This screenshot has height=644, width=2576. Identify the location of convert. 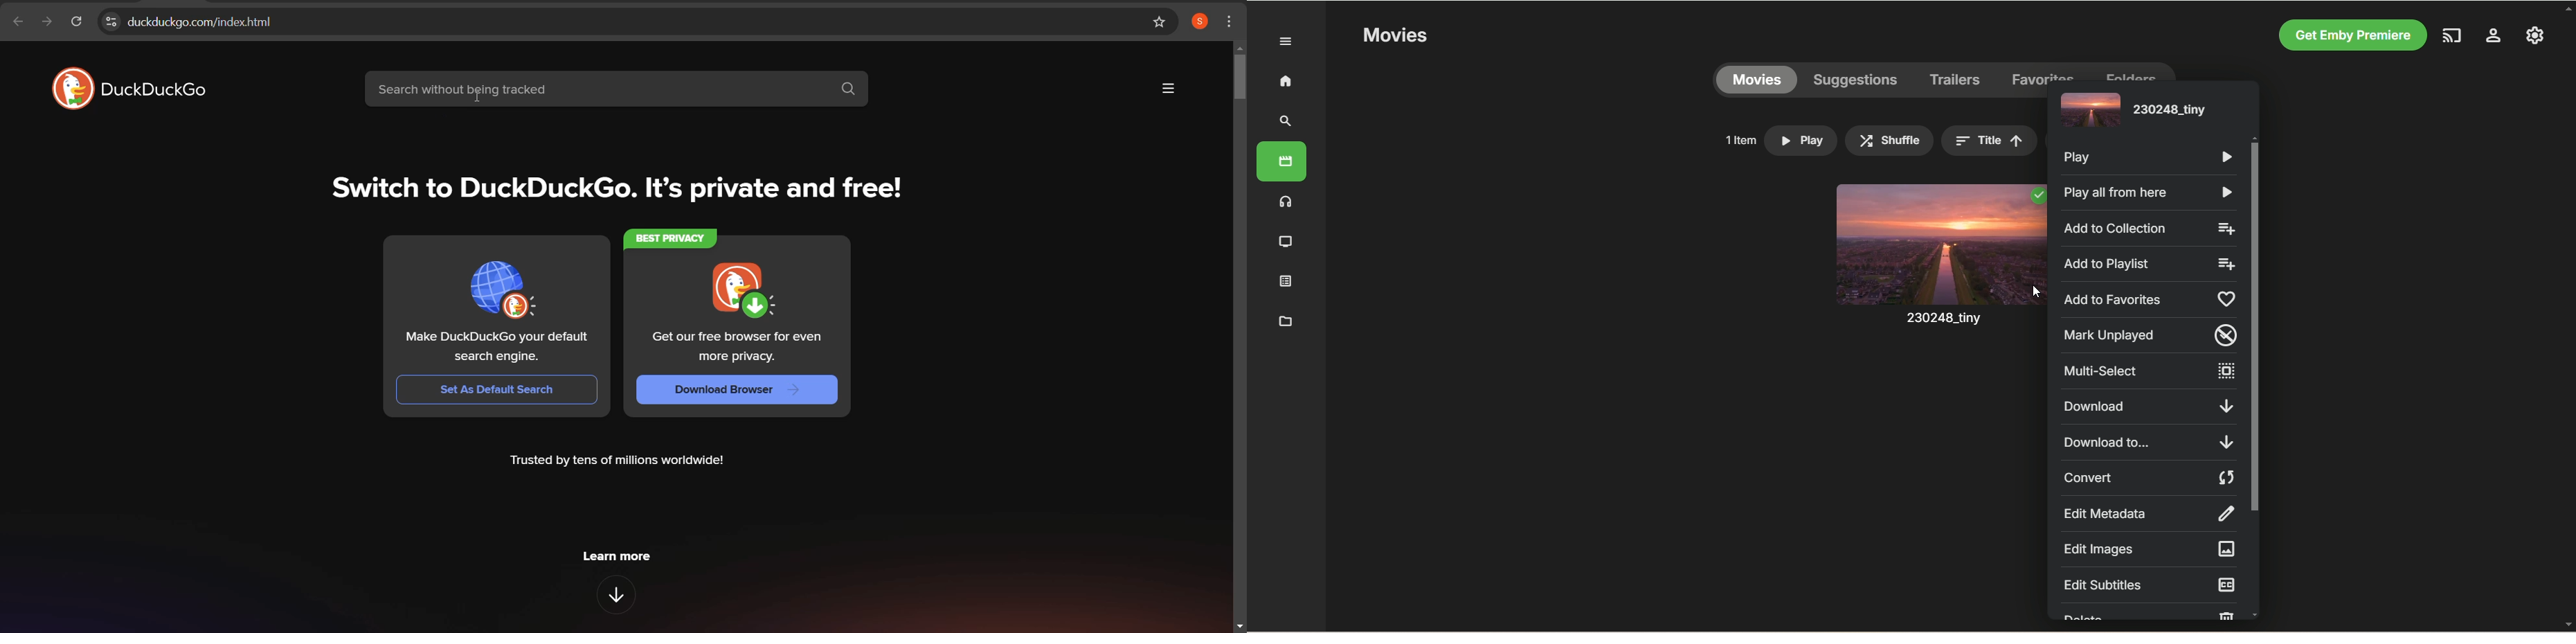
(2151, 478).